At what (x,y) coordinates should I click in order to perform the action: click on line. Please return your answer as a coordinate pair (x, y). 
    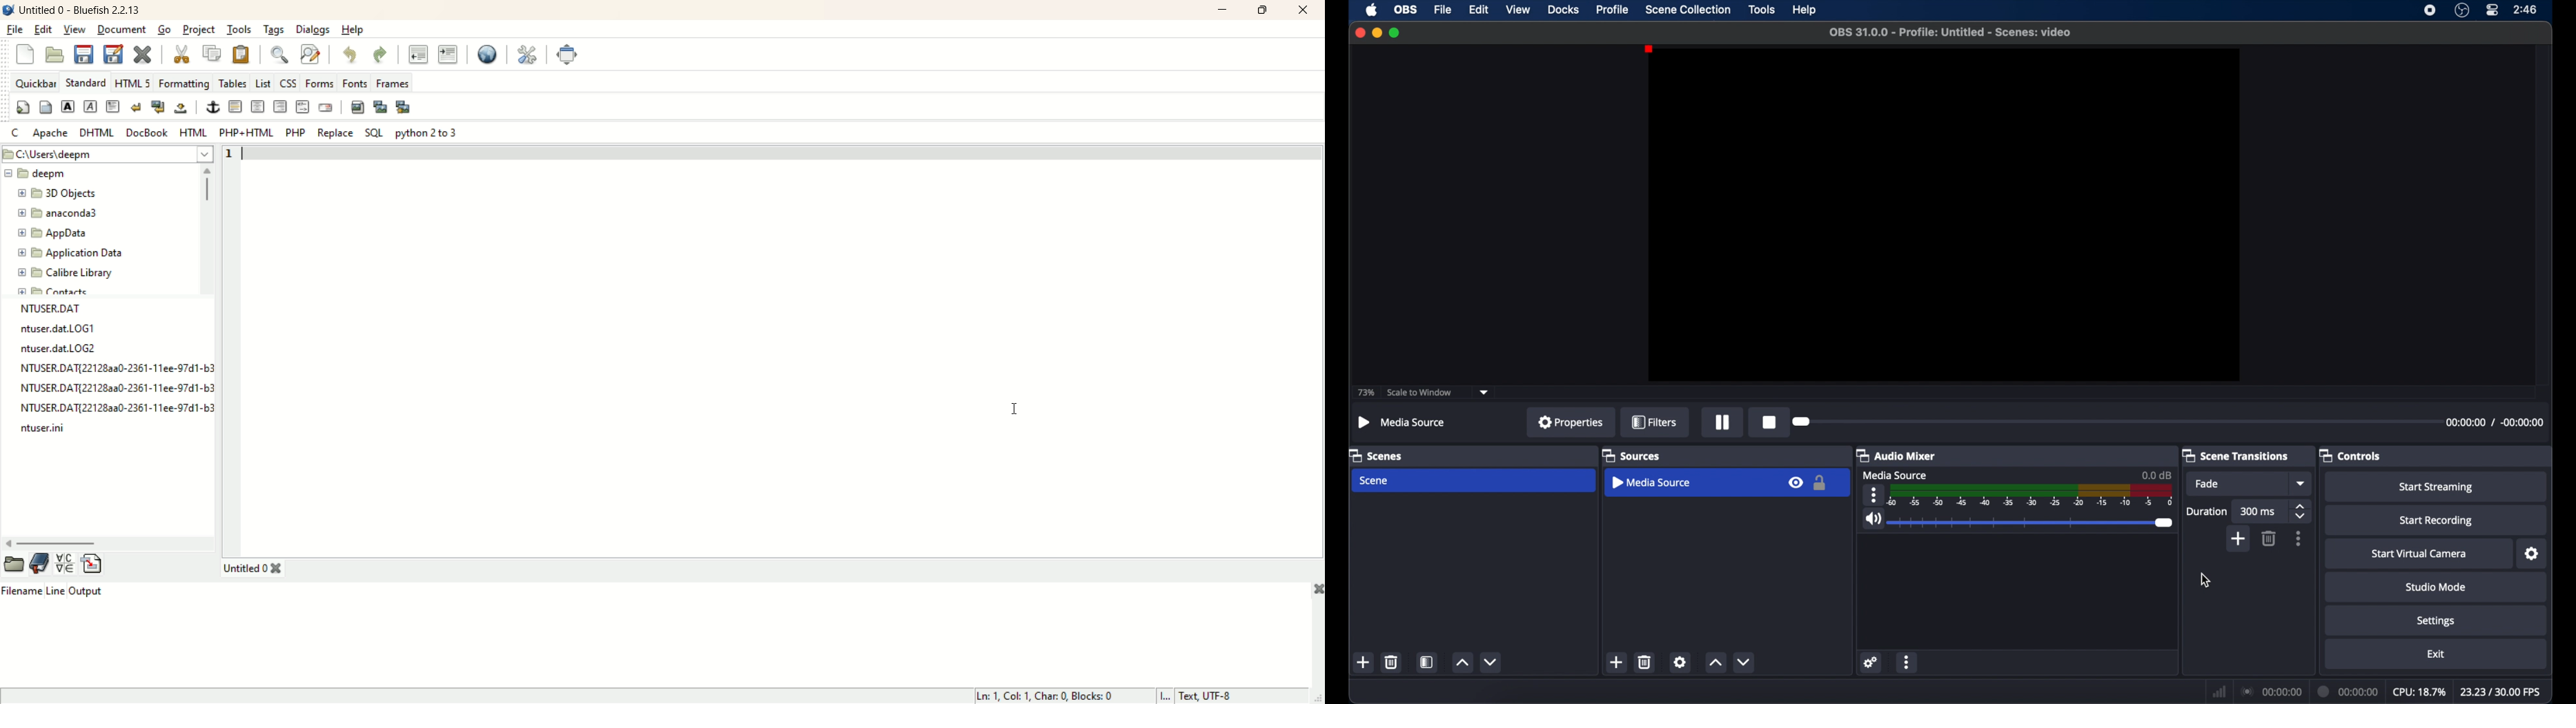
    Looking at the image, I should click on (57, 589).